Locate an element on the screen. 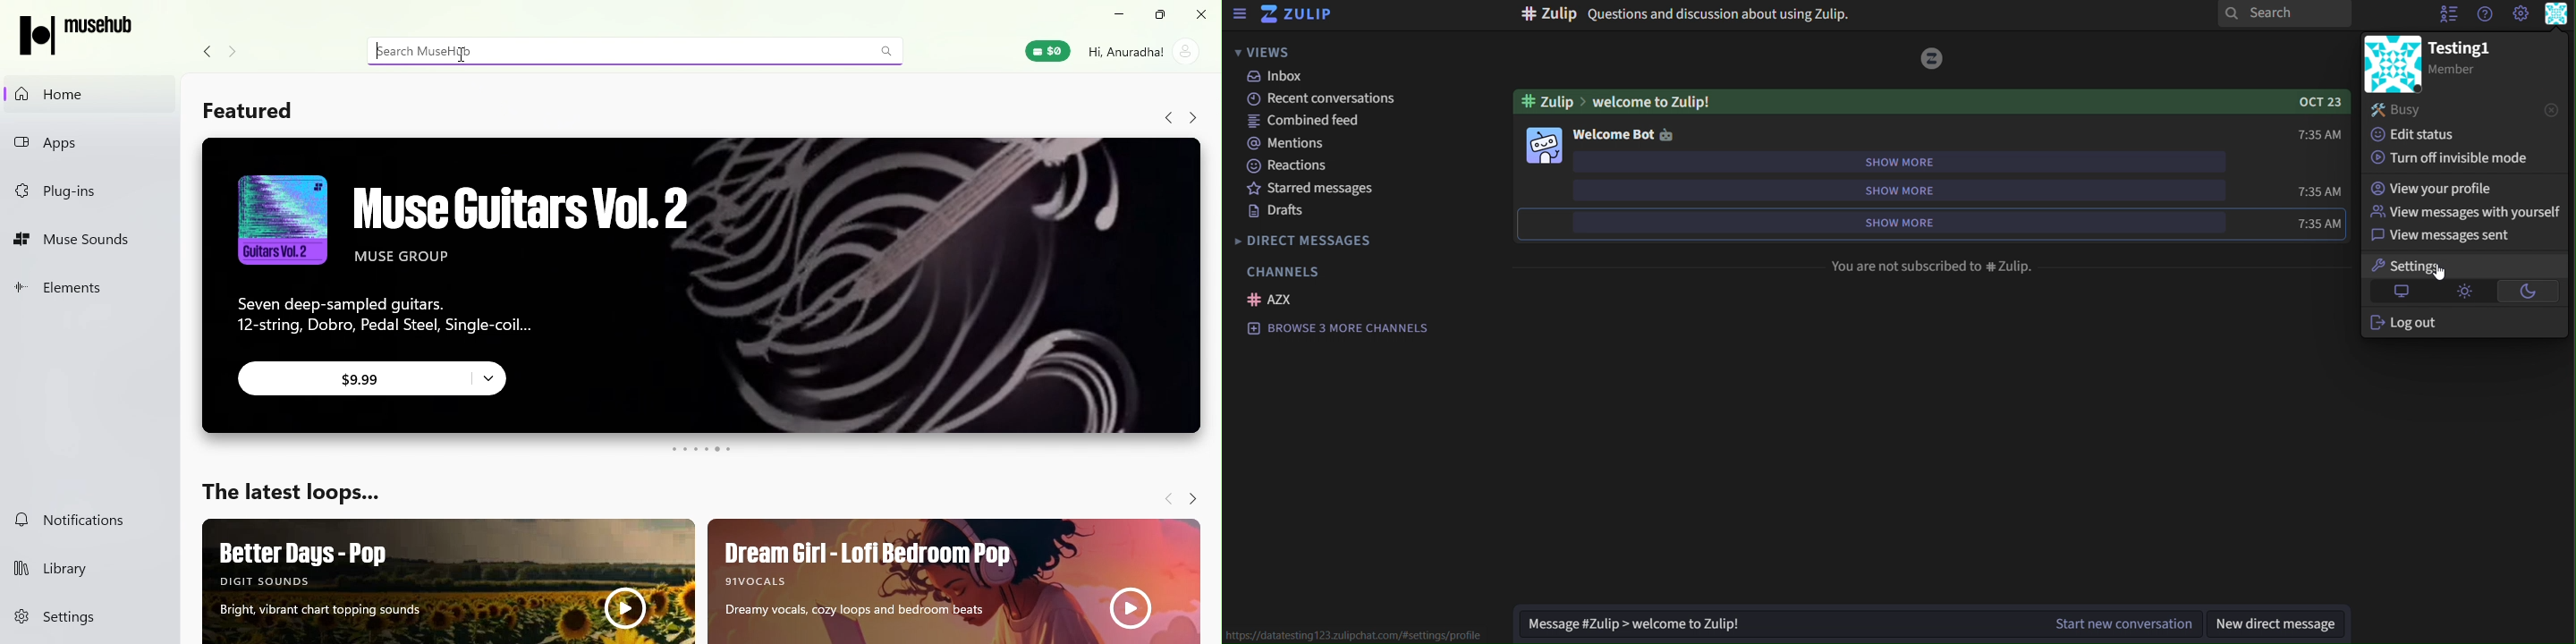 The image size is (2576, 644). Navigate forward is located at coordinates (1192, 118).